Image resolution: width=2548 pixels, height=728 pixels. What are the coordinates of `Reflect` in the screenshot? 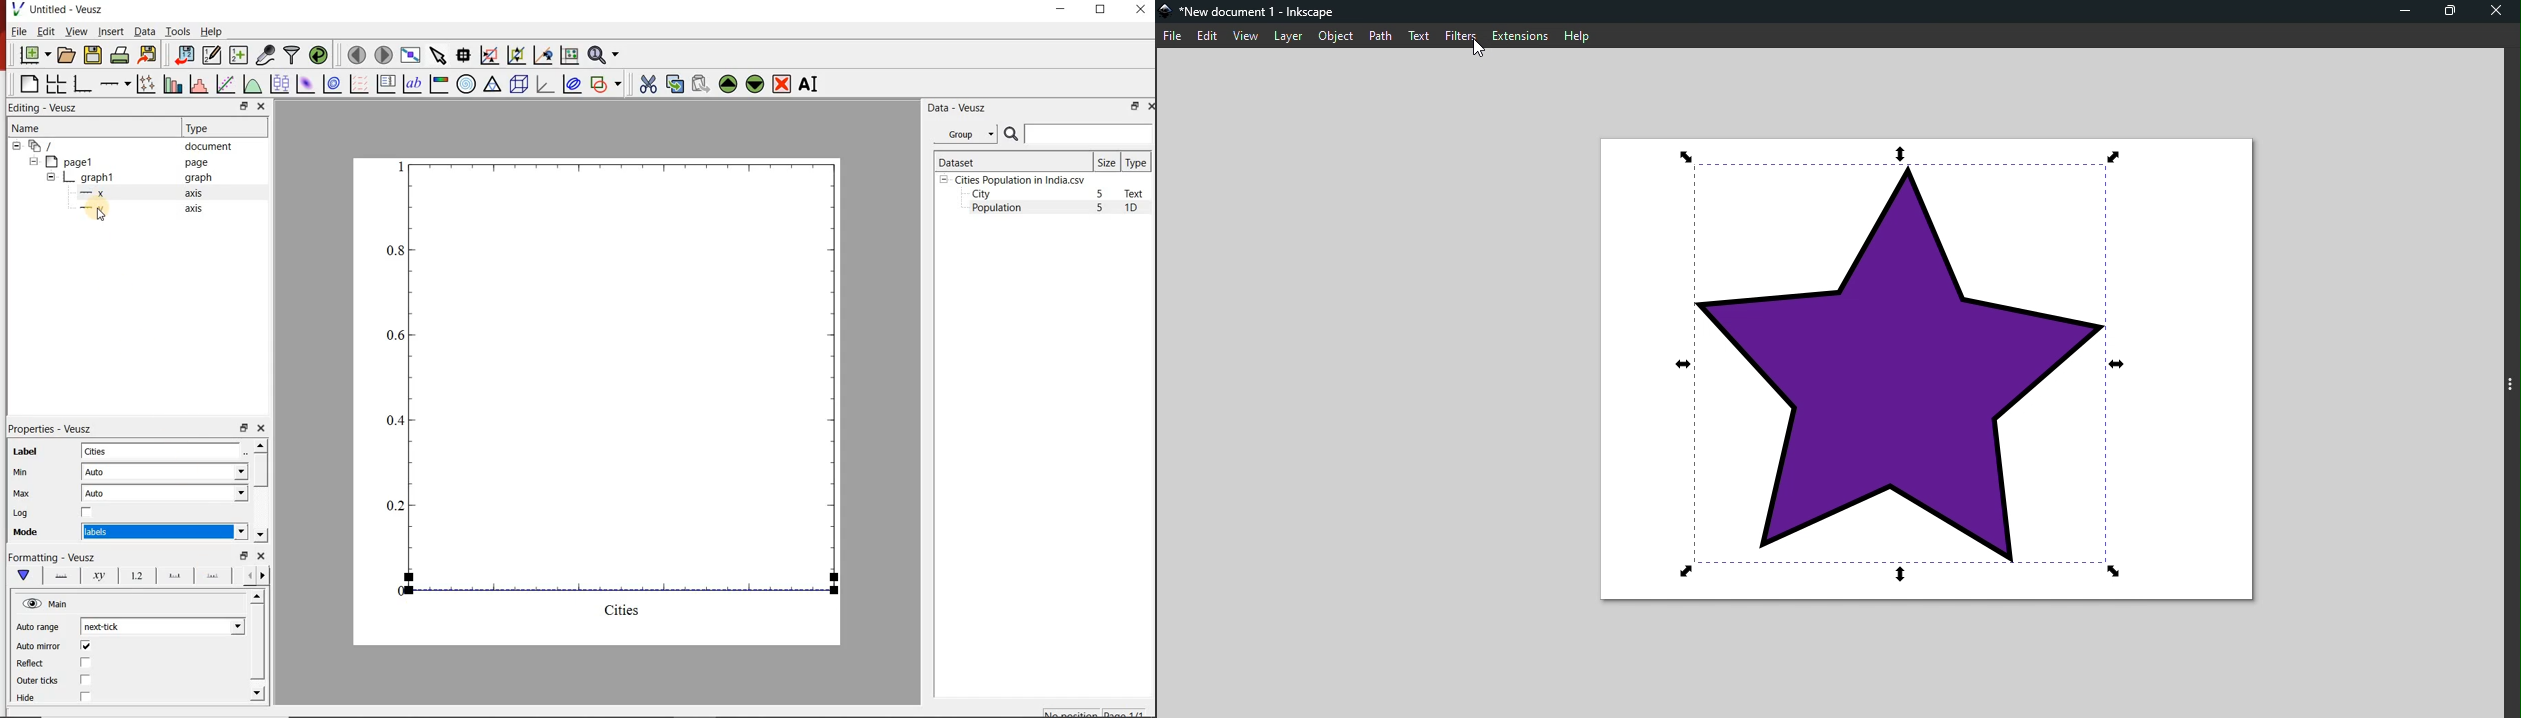 It's located at (34, 663).